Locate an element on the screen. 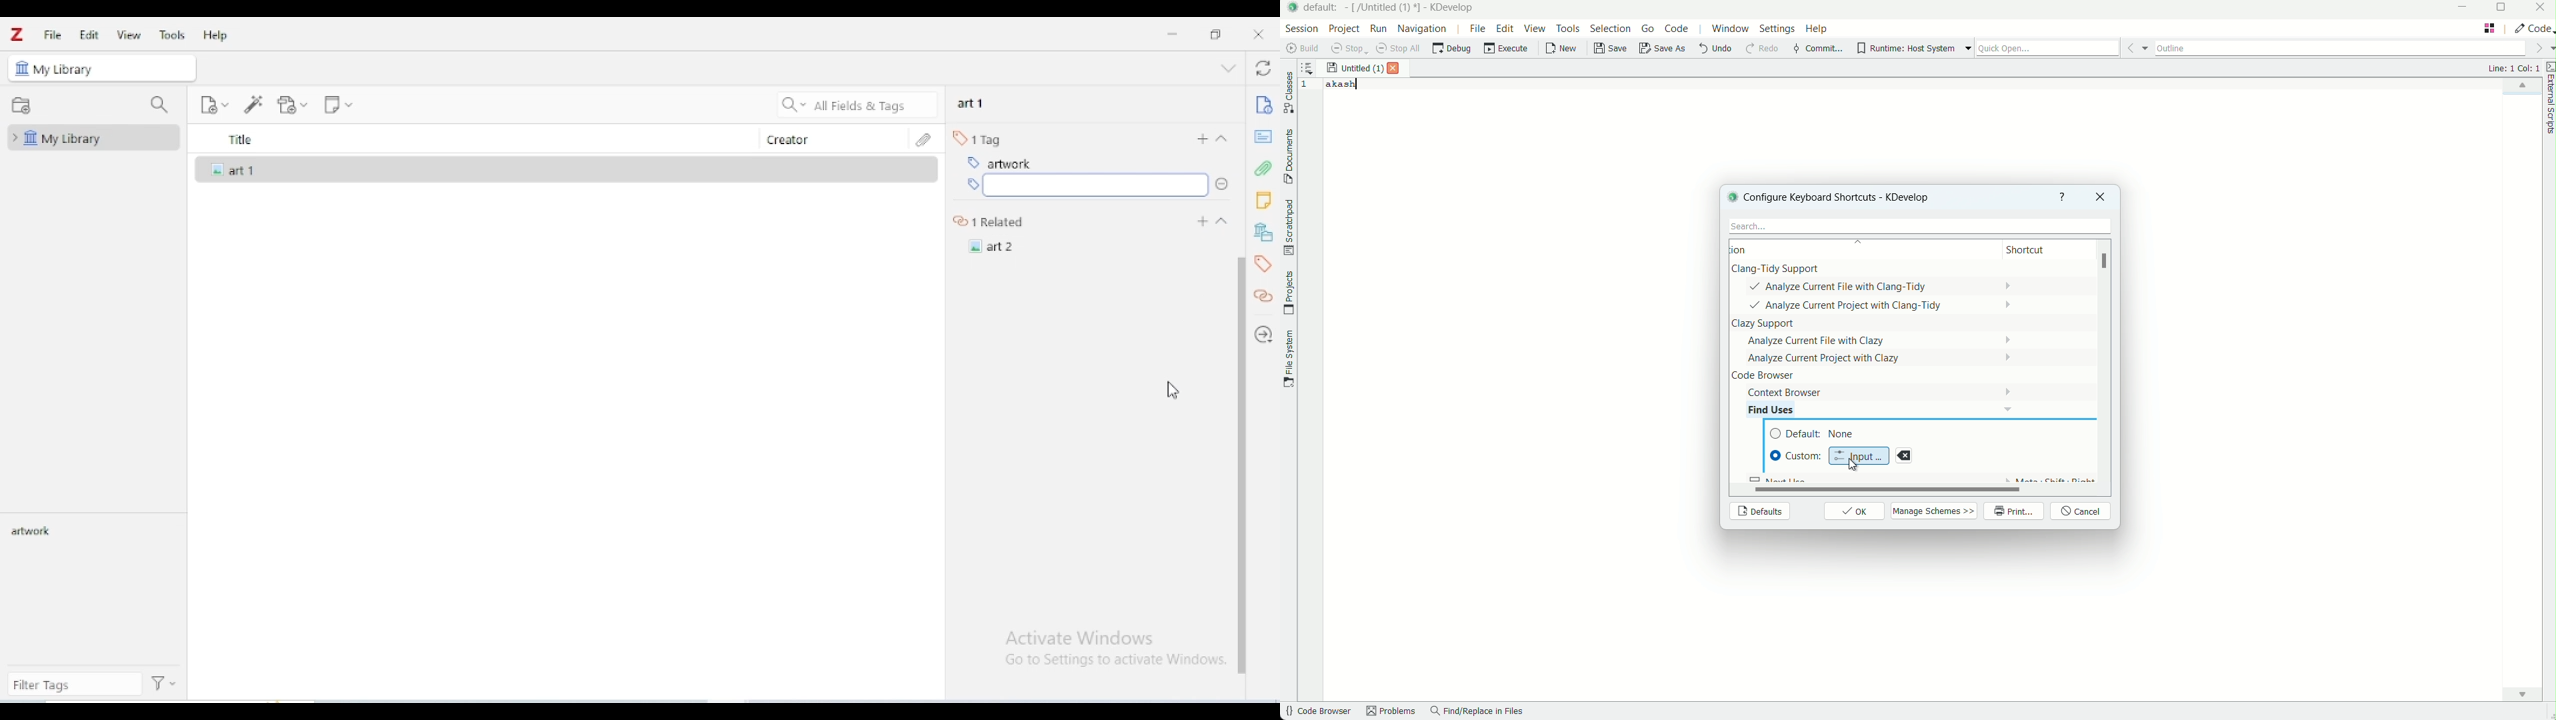 The image size is (2576, 728). search all fields & tags is located at coordinates (854, 105).